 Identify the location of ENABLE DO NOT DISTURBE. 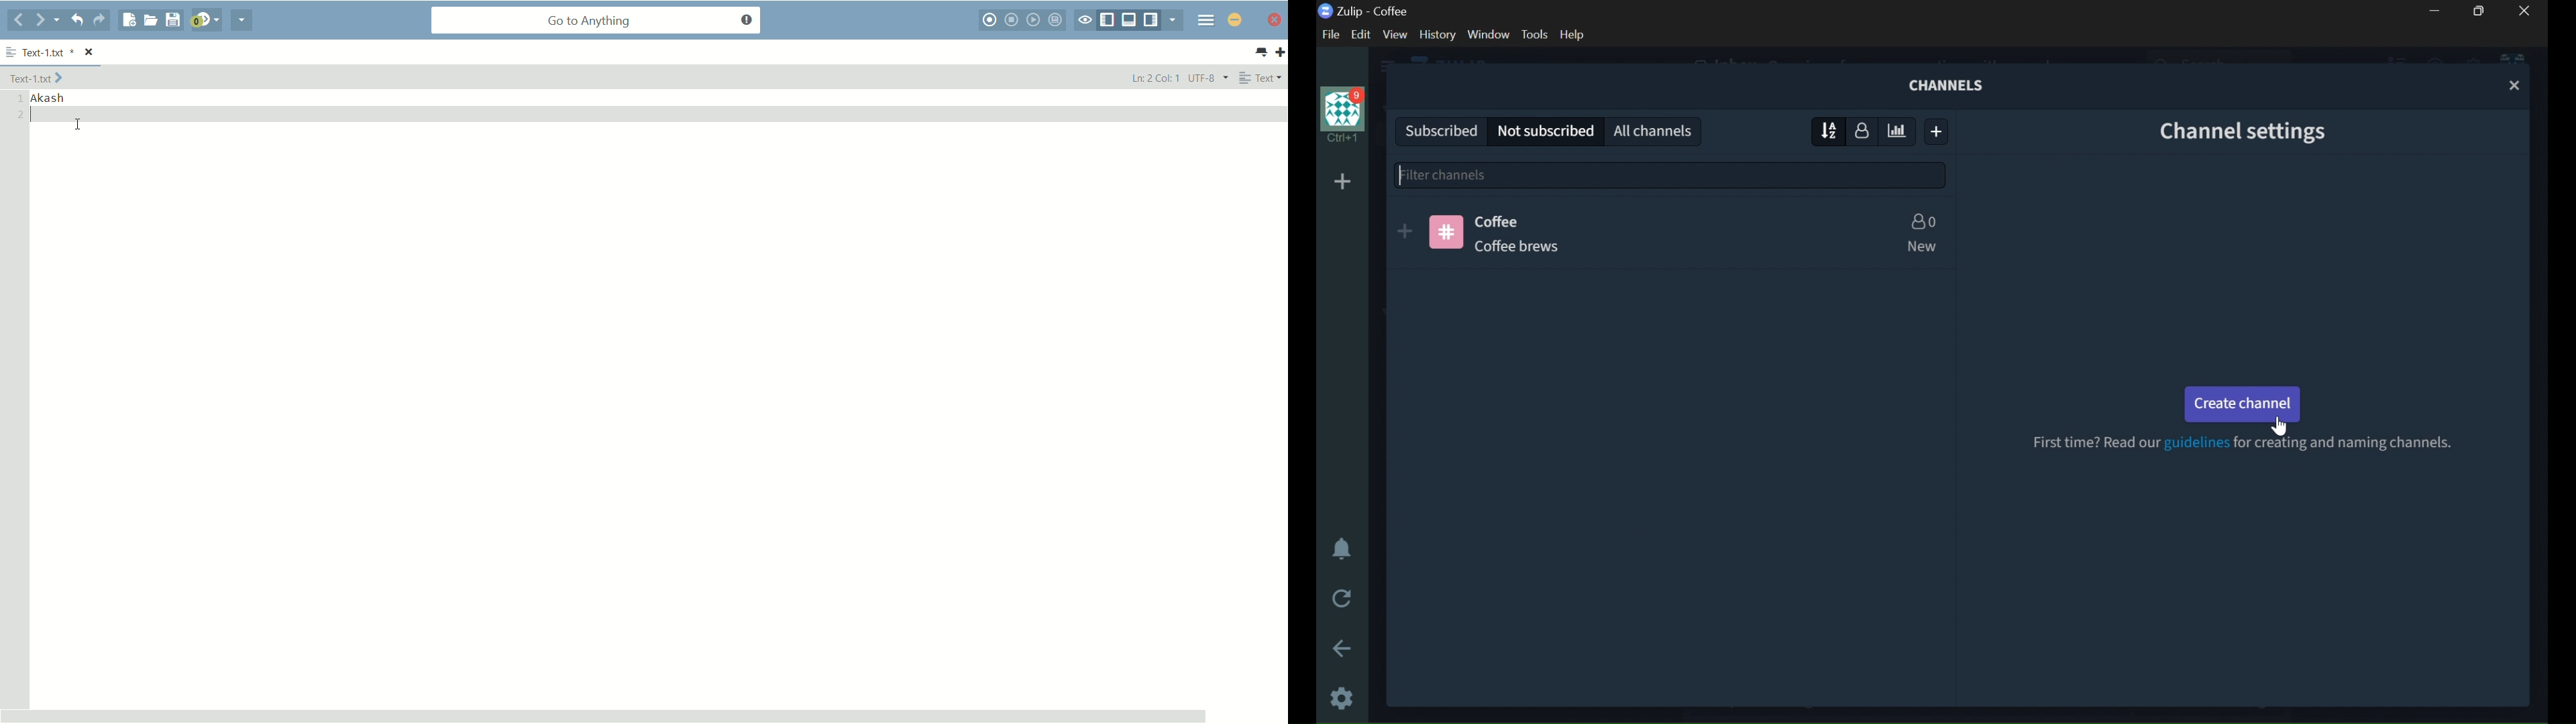
(1342, 550).